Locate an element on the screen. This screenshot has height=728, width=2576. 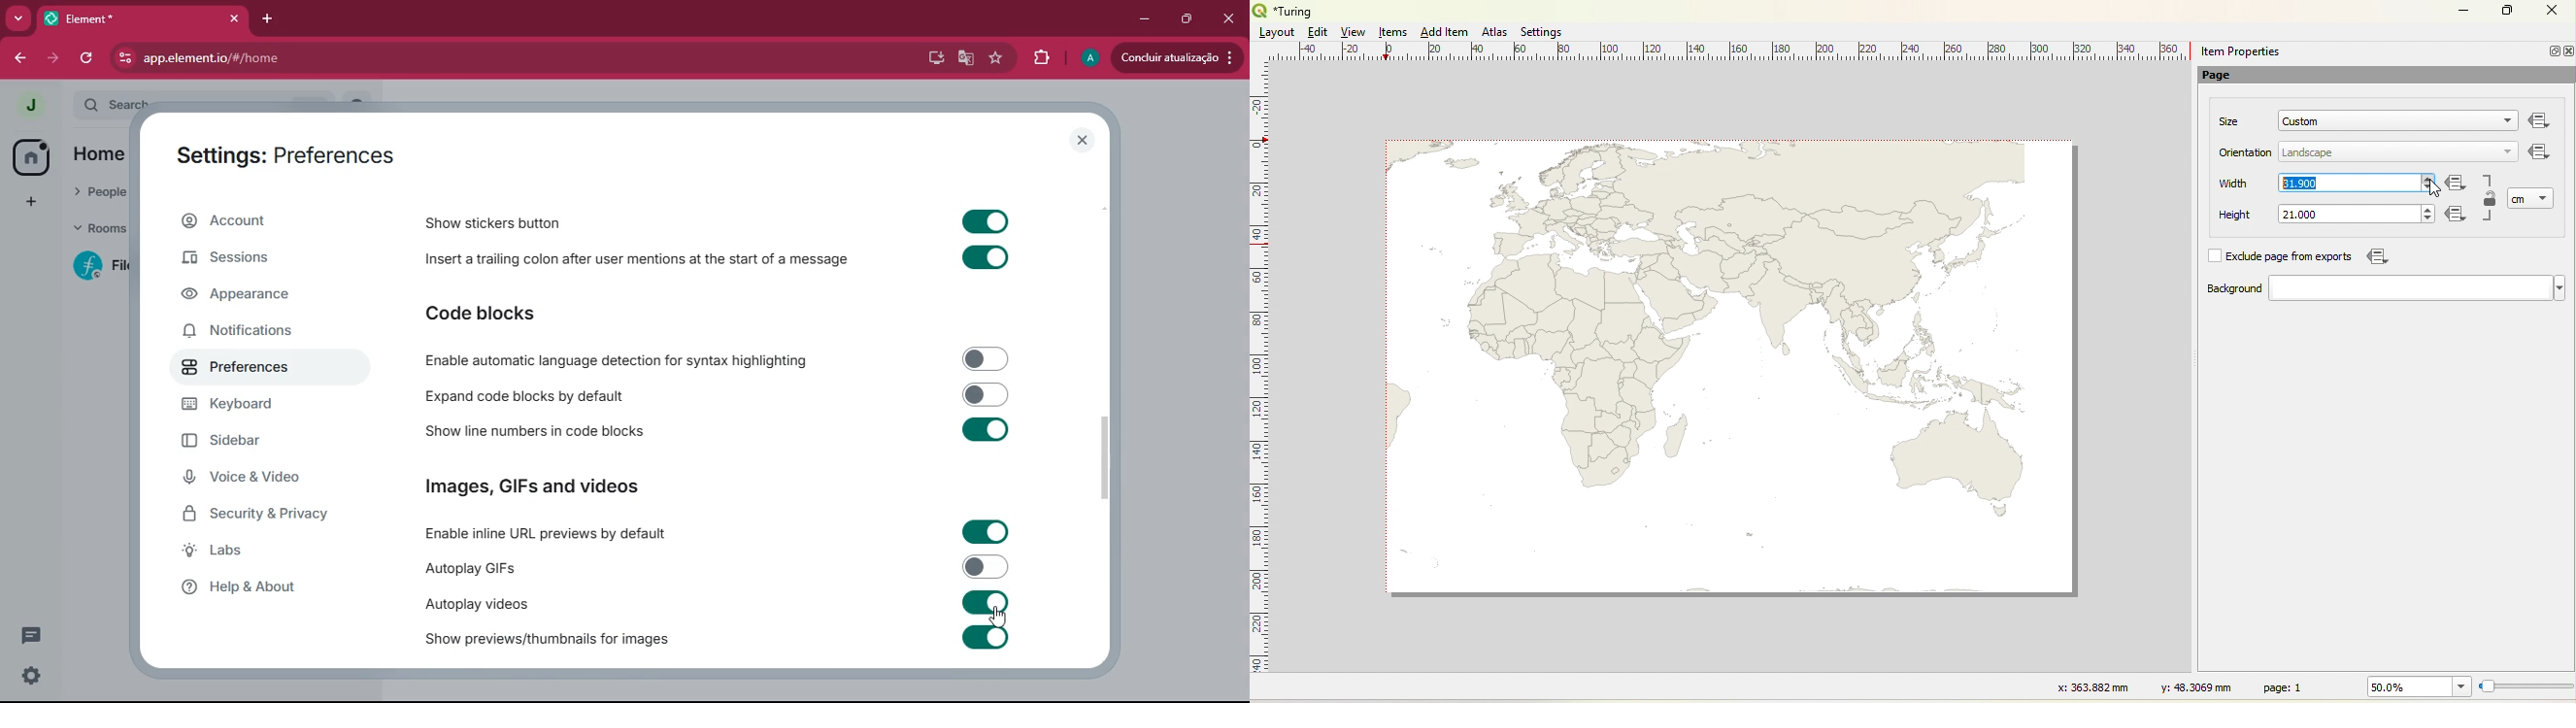
Size is located at coordinates (2230, 121).